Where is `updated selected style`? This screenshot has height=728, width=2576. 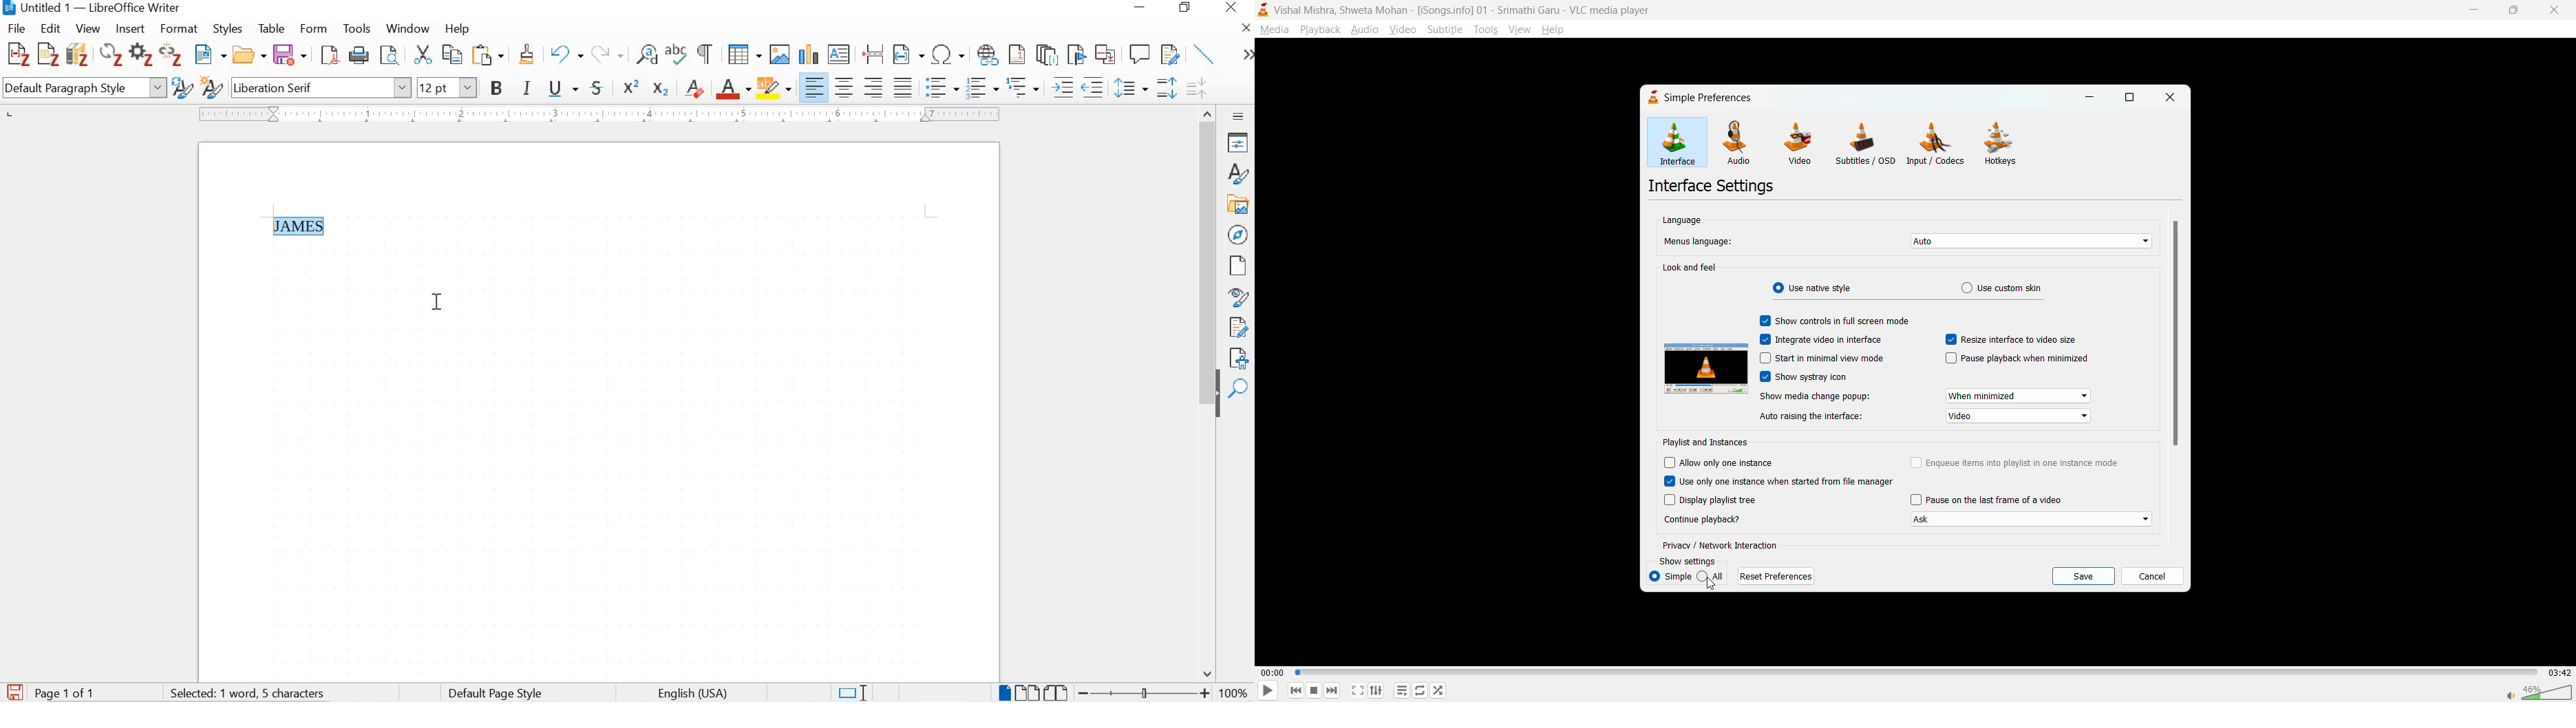 updated selected style is located at coordinates (181, 88).